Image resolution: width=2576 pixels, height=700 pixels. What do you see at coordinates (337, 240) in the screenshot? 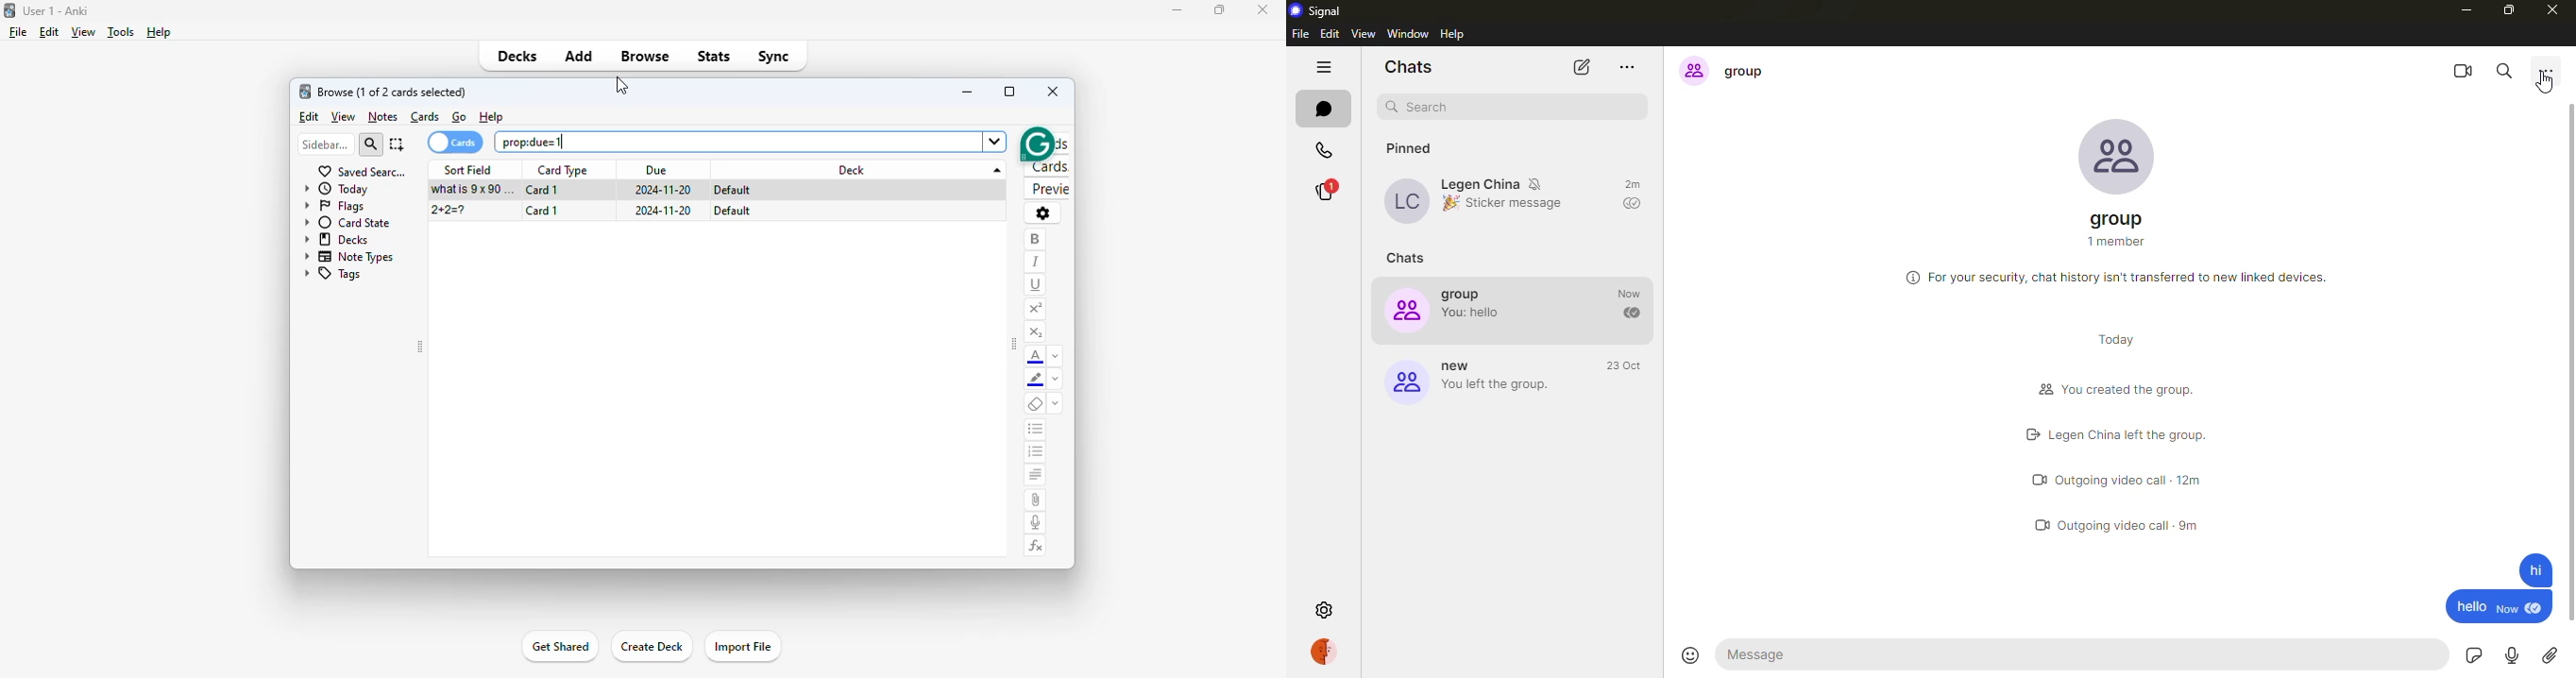
I see `decks` at bounding box center [337, 240].